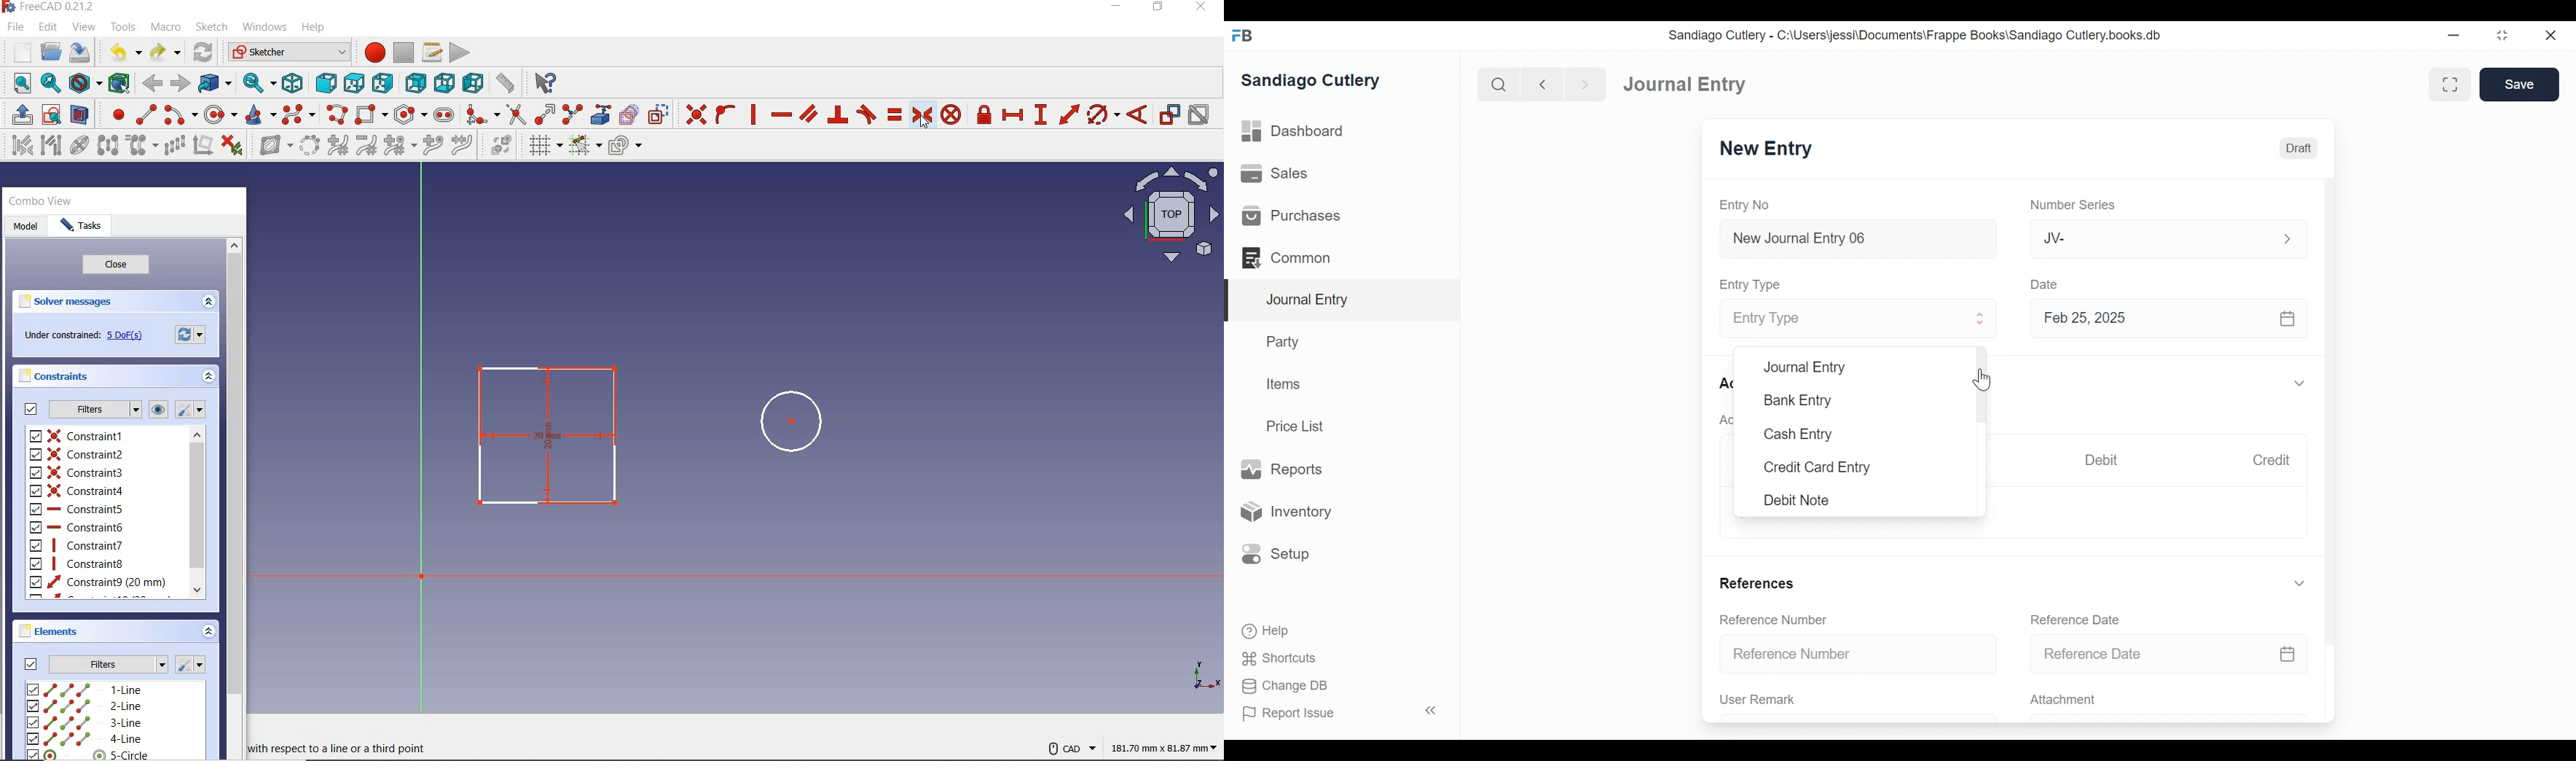 Image resolution: width=2576 pixels, height=784 pixels. What do you see at coordinates (192, 410) in the screenshot?
I see `settings` at bounding box center [192, 410].